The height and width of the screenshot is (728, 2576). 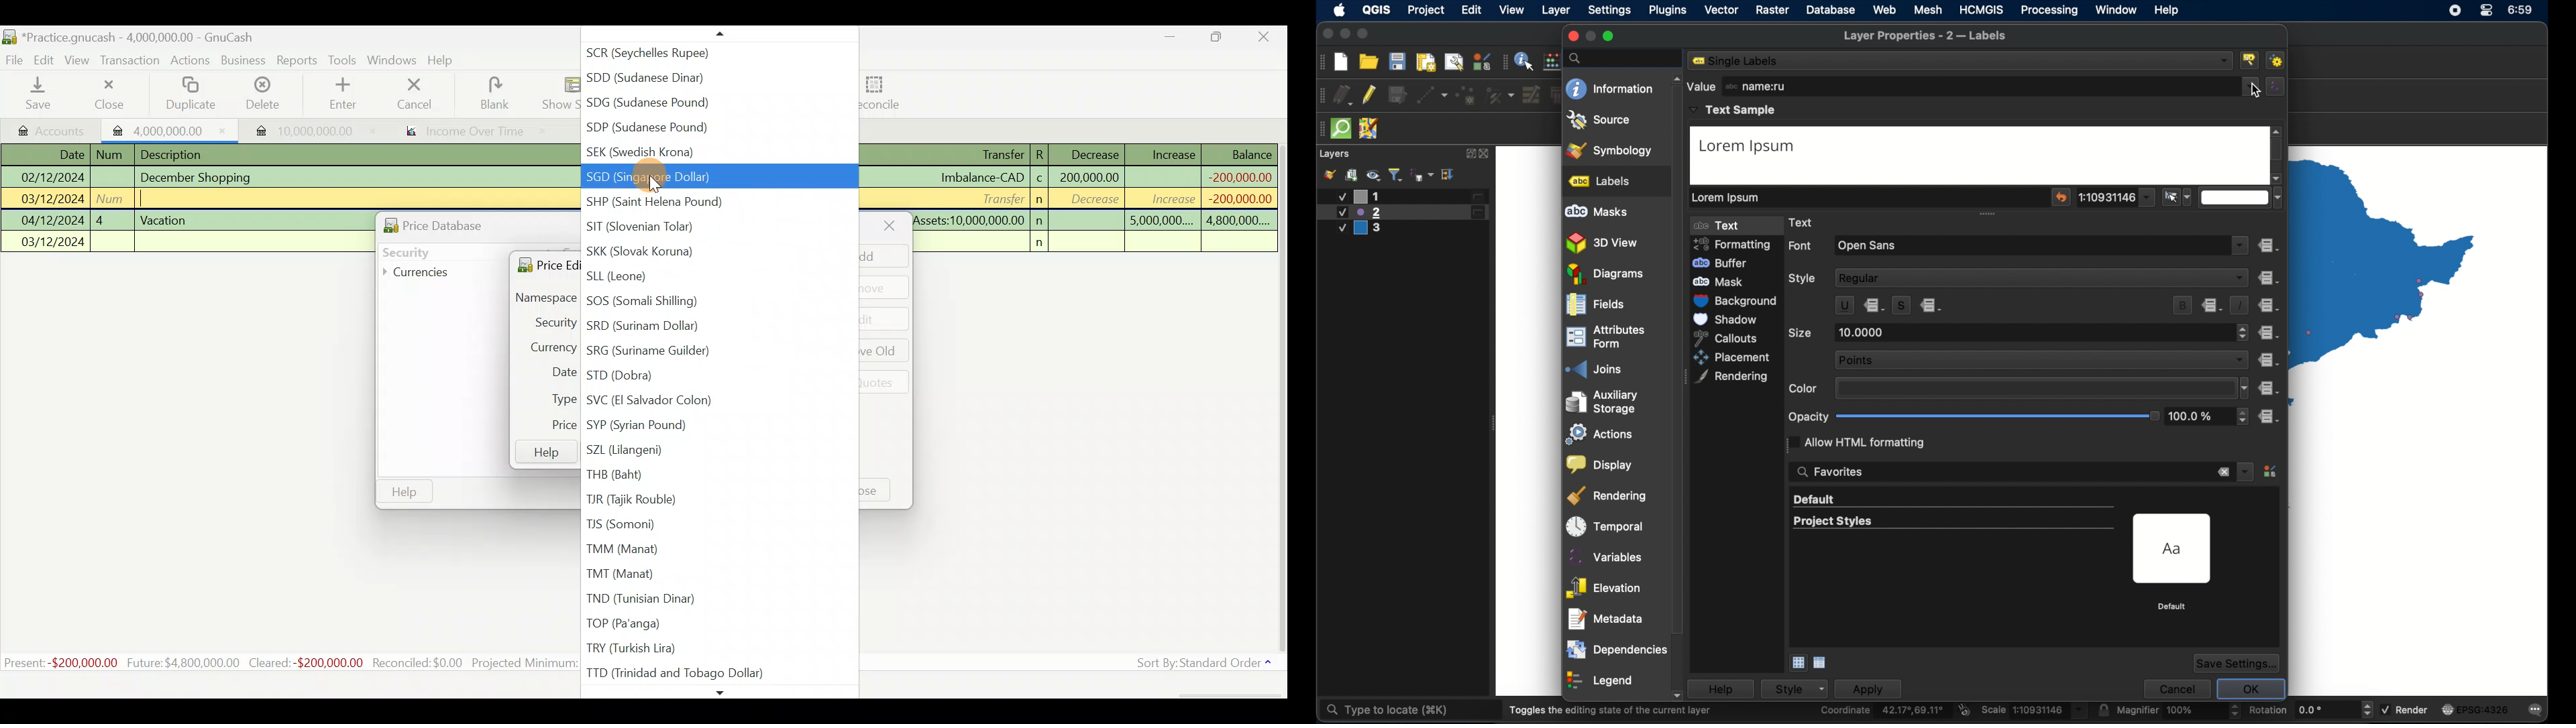 I want to click on italic, so click(x=2240, y=305).